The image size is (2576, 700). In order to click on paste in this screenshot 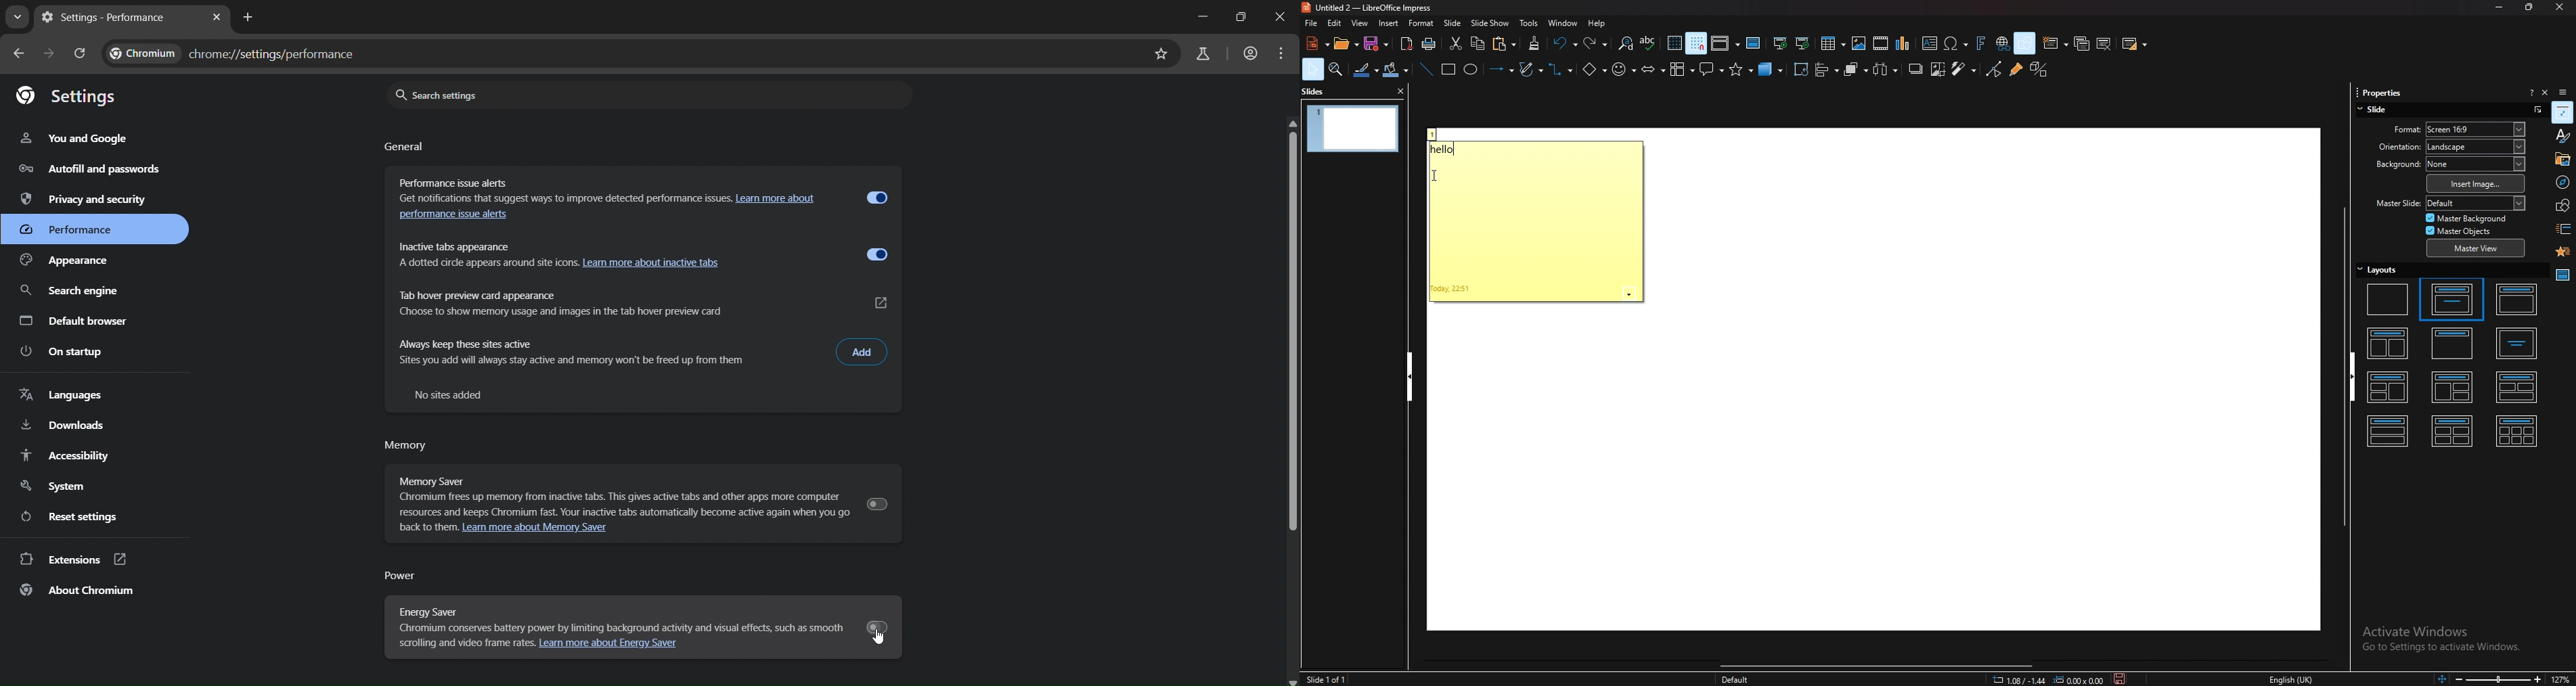, I will do `click(1504, 43)`.